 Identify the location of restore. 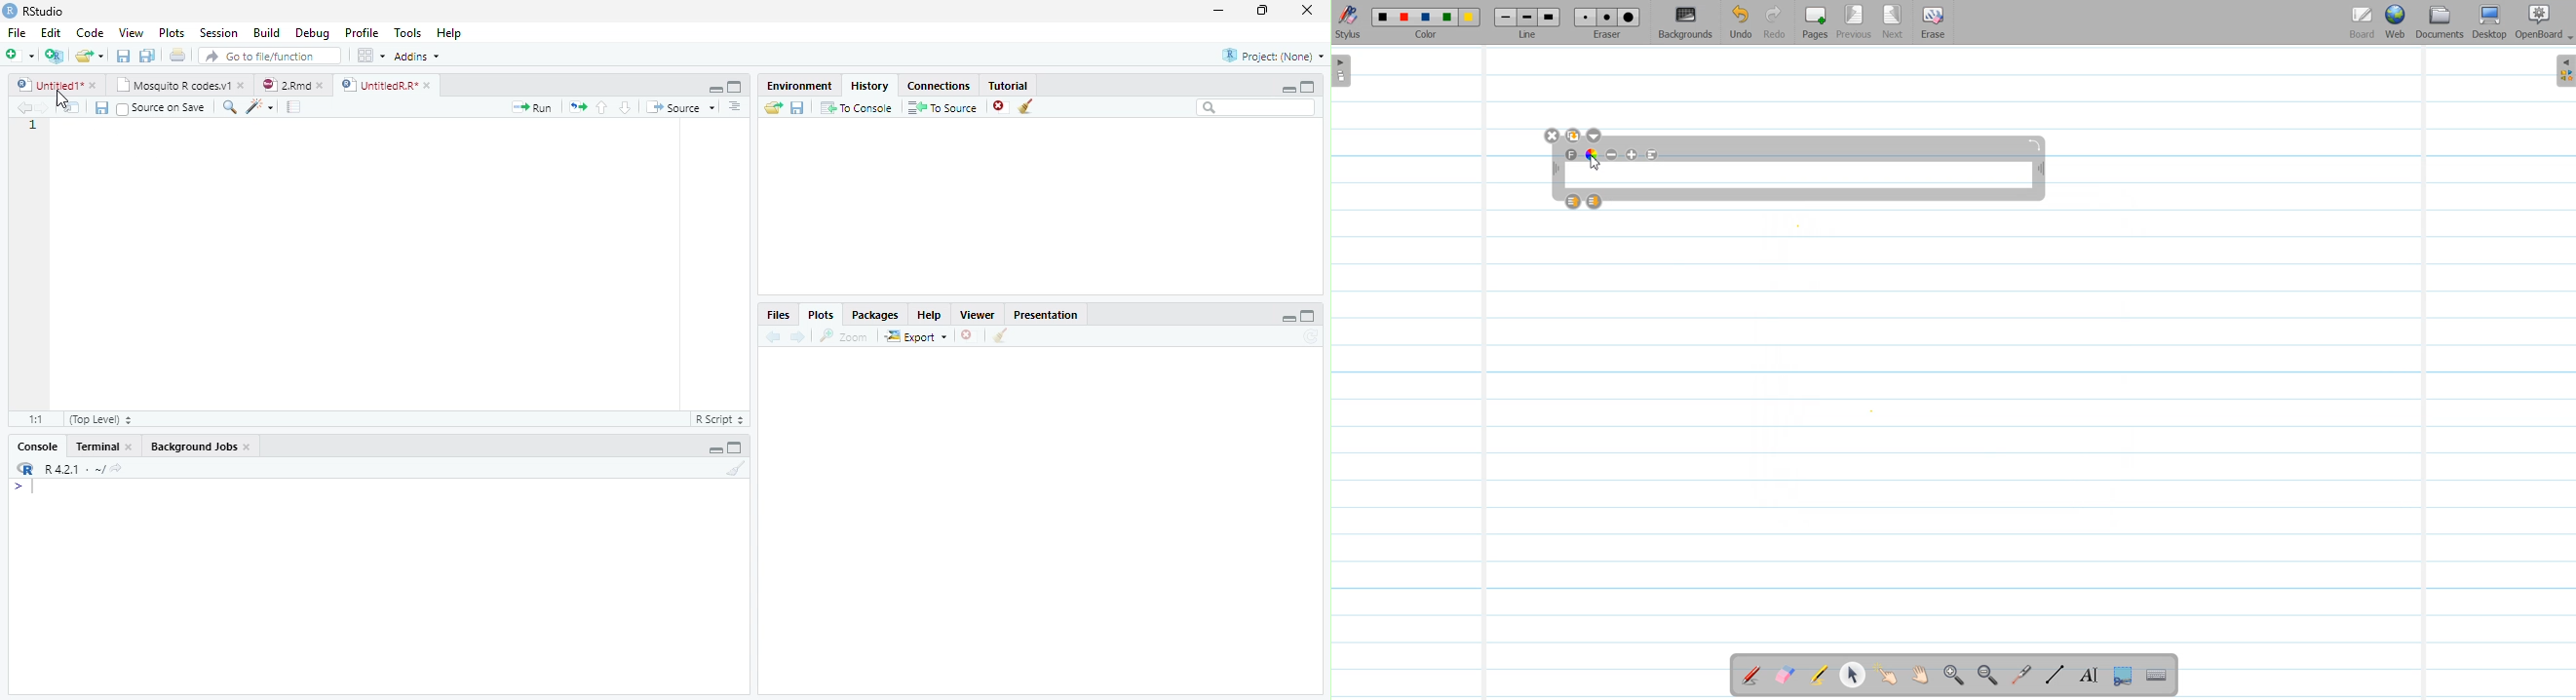
(1262, 11).